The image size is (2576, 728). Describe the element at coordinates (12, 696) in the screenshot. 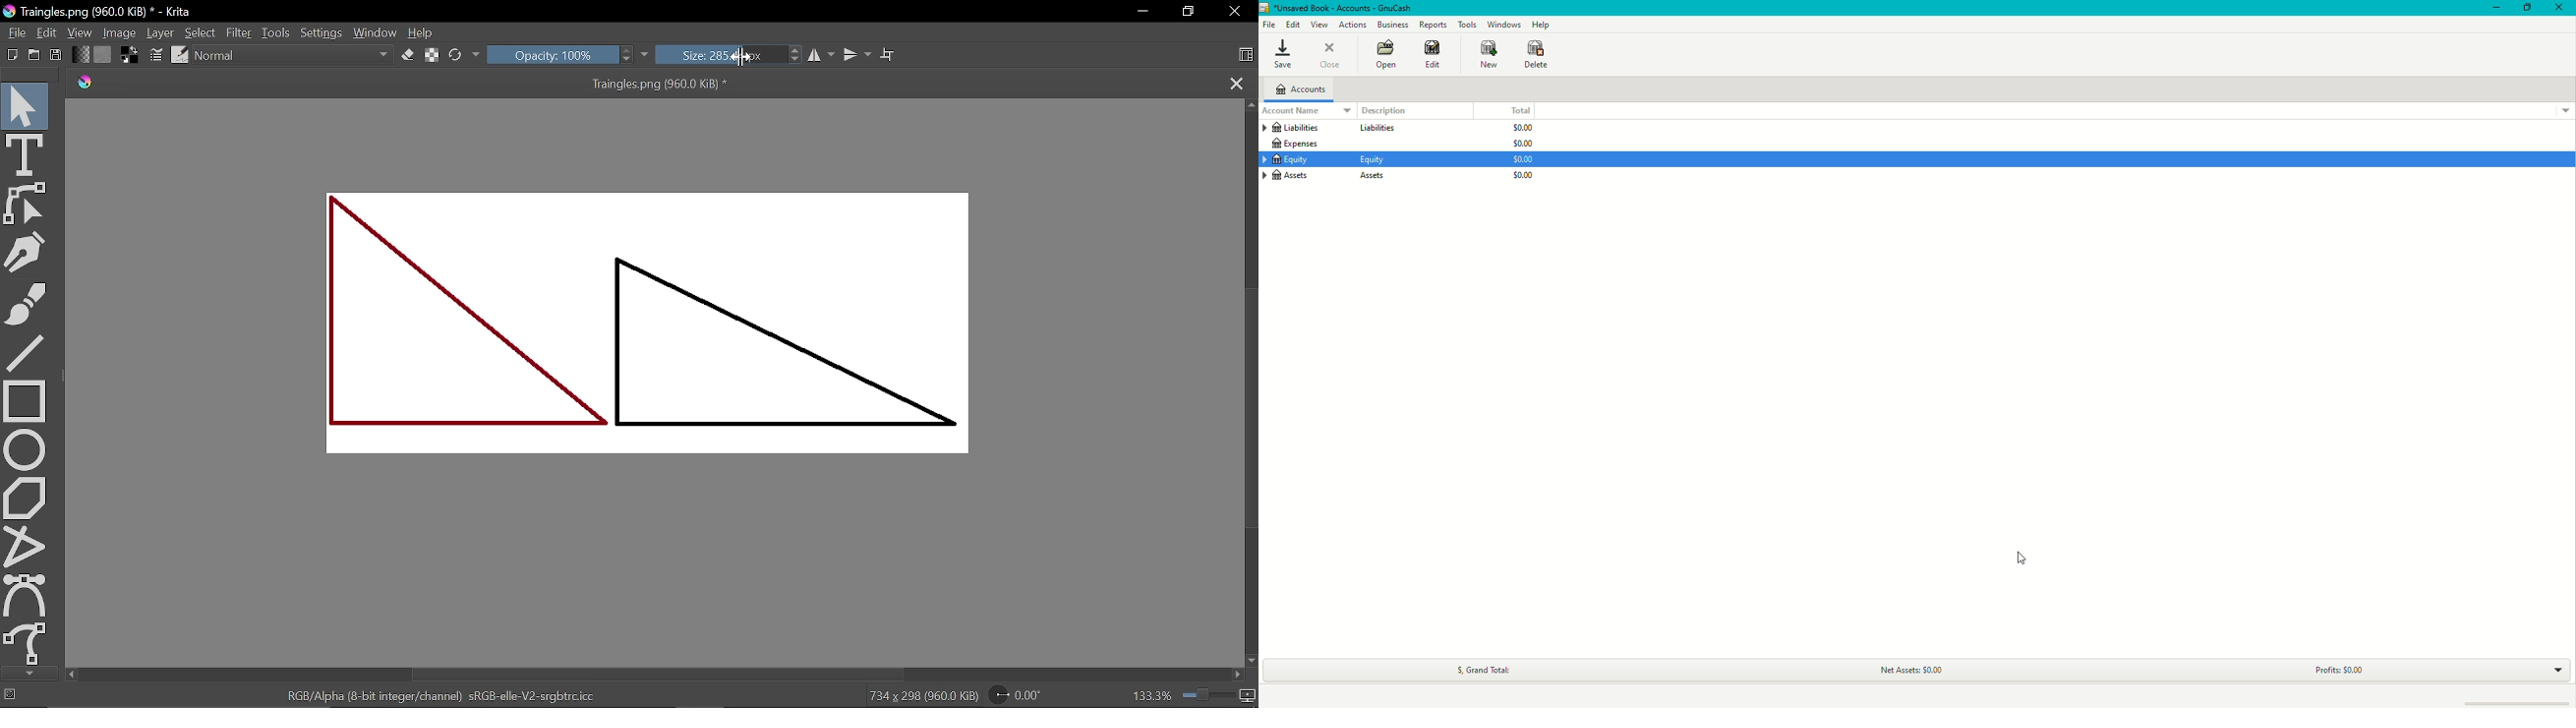

I see `No selection` at that location.